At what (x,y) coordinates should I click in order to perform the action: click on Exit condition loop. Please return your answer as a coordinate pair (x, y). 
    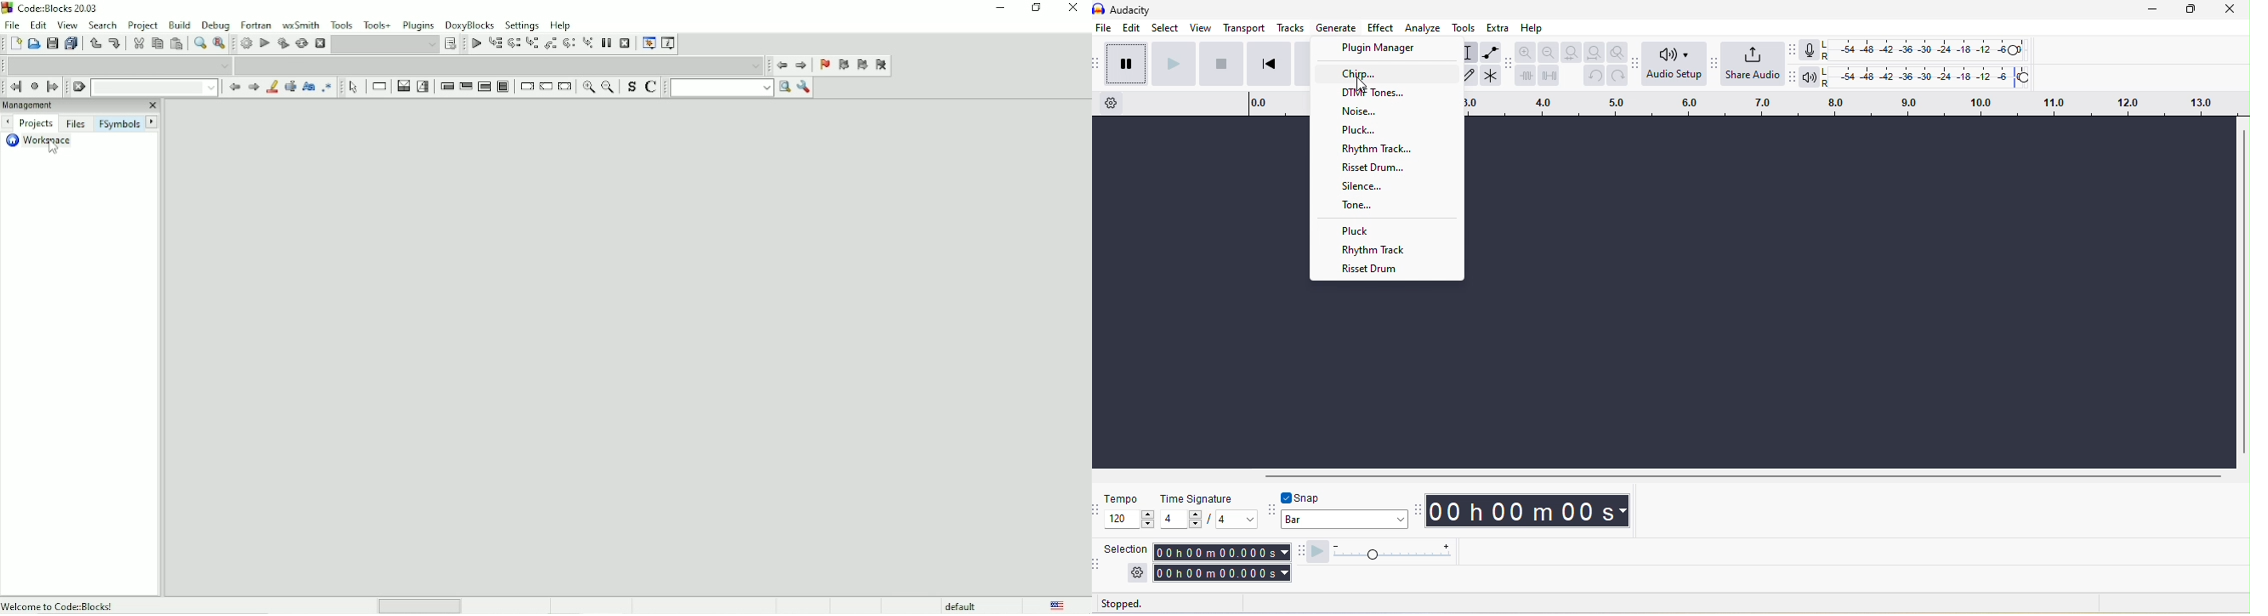
    Looking at the image, I should click on (466, 87).